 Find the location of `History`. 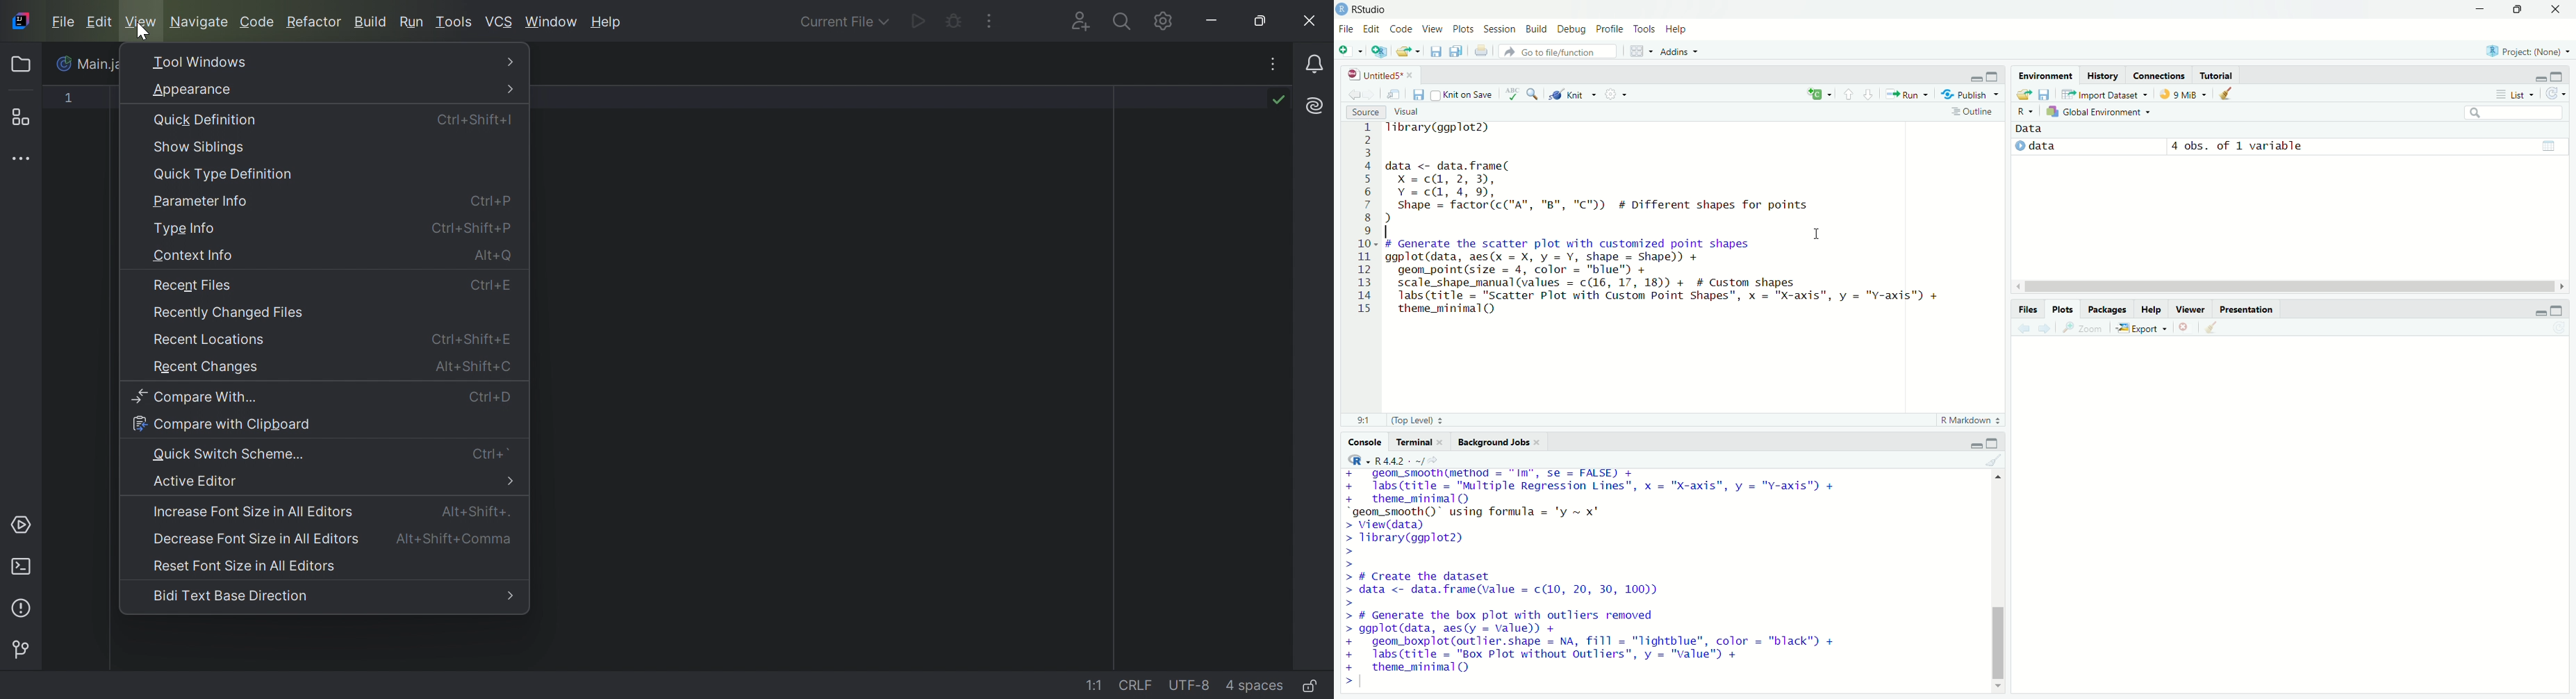

History is located at coordinates (2102, 75).